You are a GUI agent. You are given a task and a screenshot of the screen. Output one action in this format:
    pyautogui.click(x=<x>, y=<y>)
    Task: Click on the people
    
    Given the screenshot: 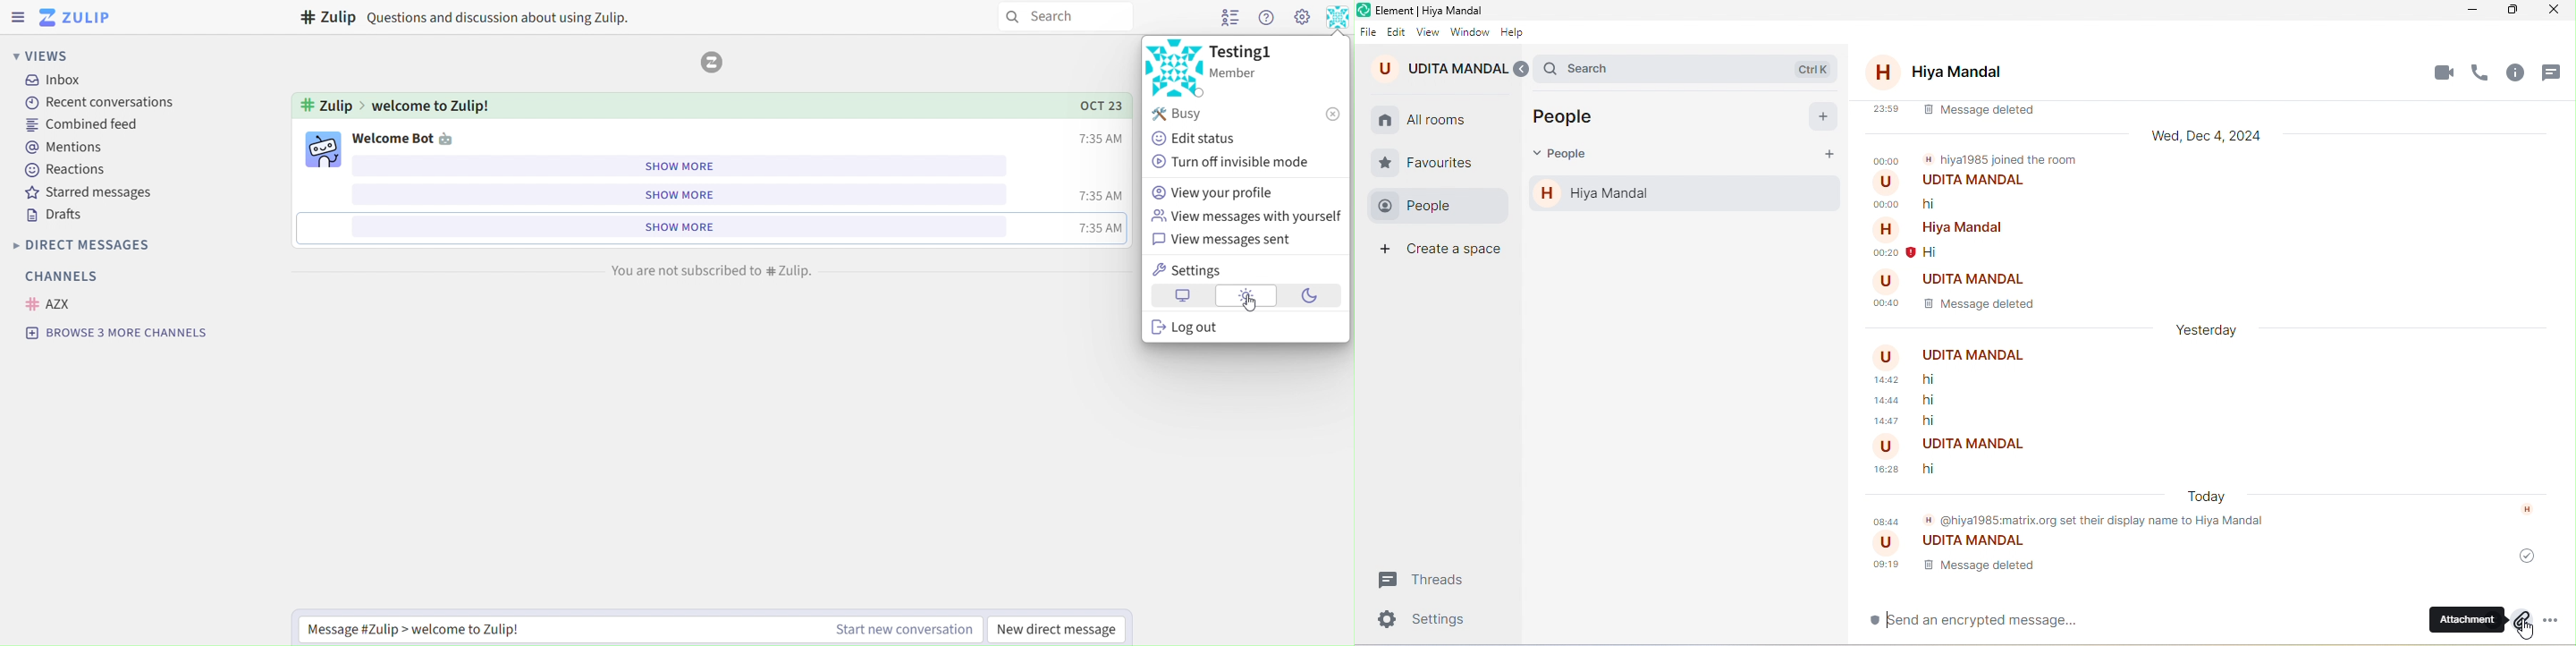 What is the action you would take?
    pyautogui.click(x=1433, y=205)
    